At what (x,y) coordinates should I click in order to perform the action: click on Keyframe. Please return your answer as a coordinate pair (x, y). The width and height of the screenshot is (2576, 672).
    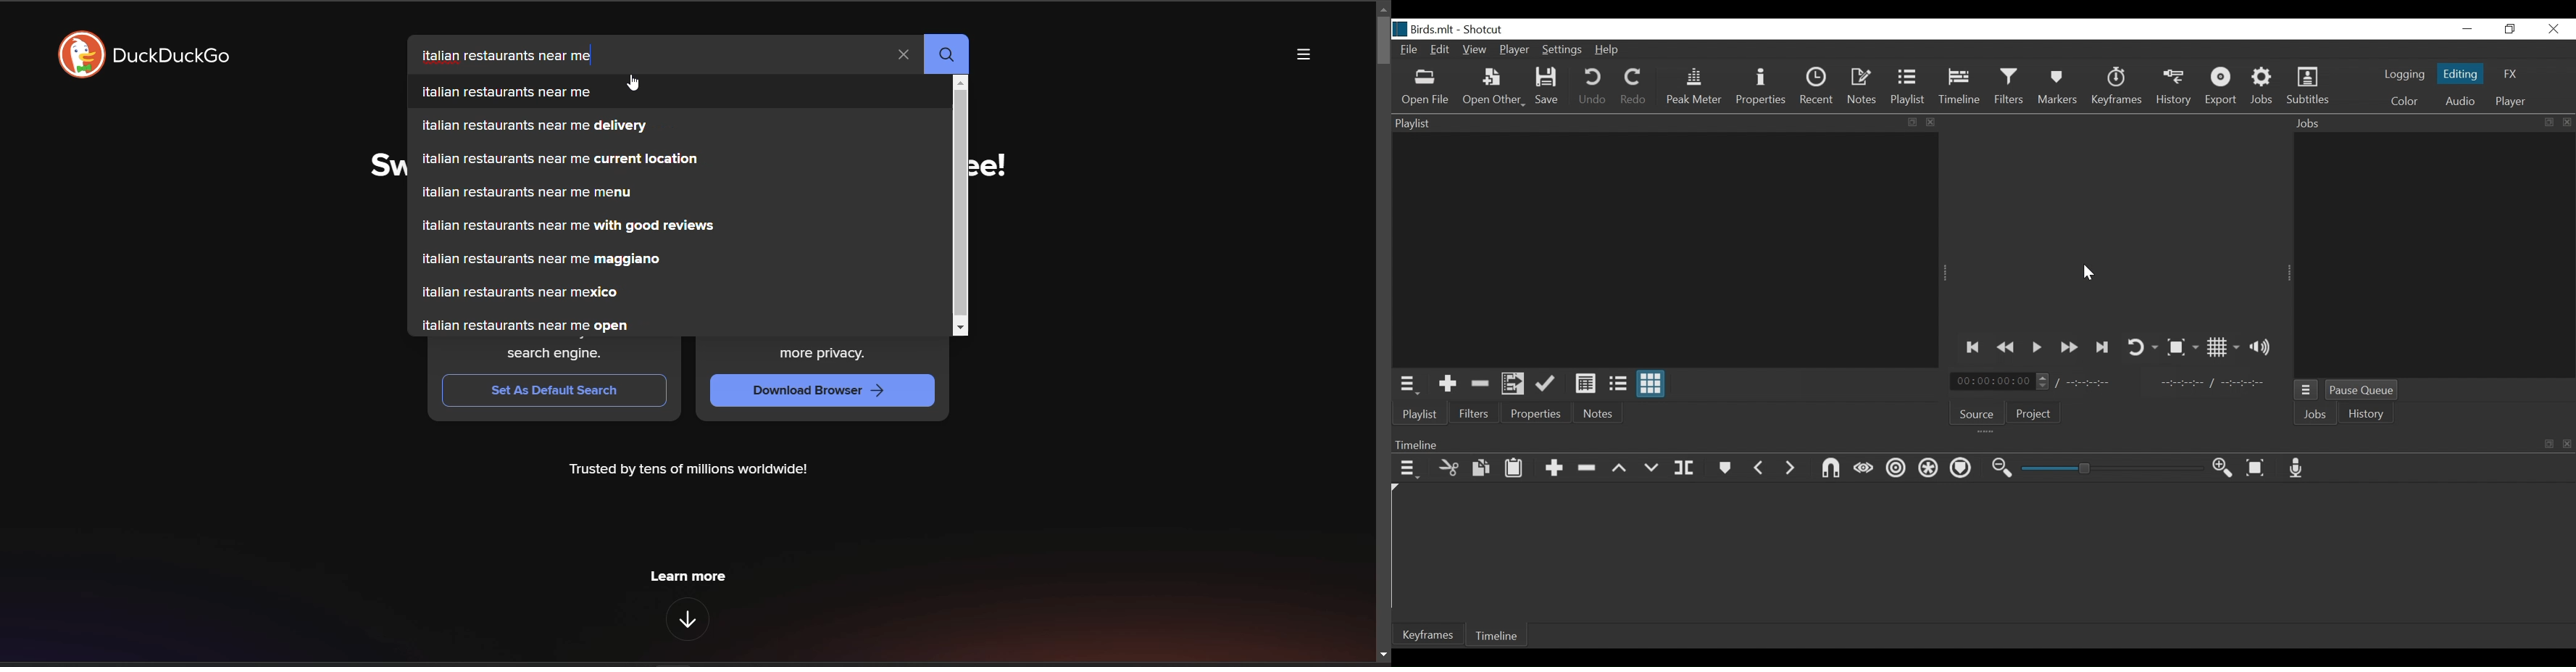
    Looking at the image, I should click on (2118, 86).